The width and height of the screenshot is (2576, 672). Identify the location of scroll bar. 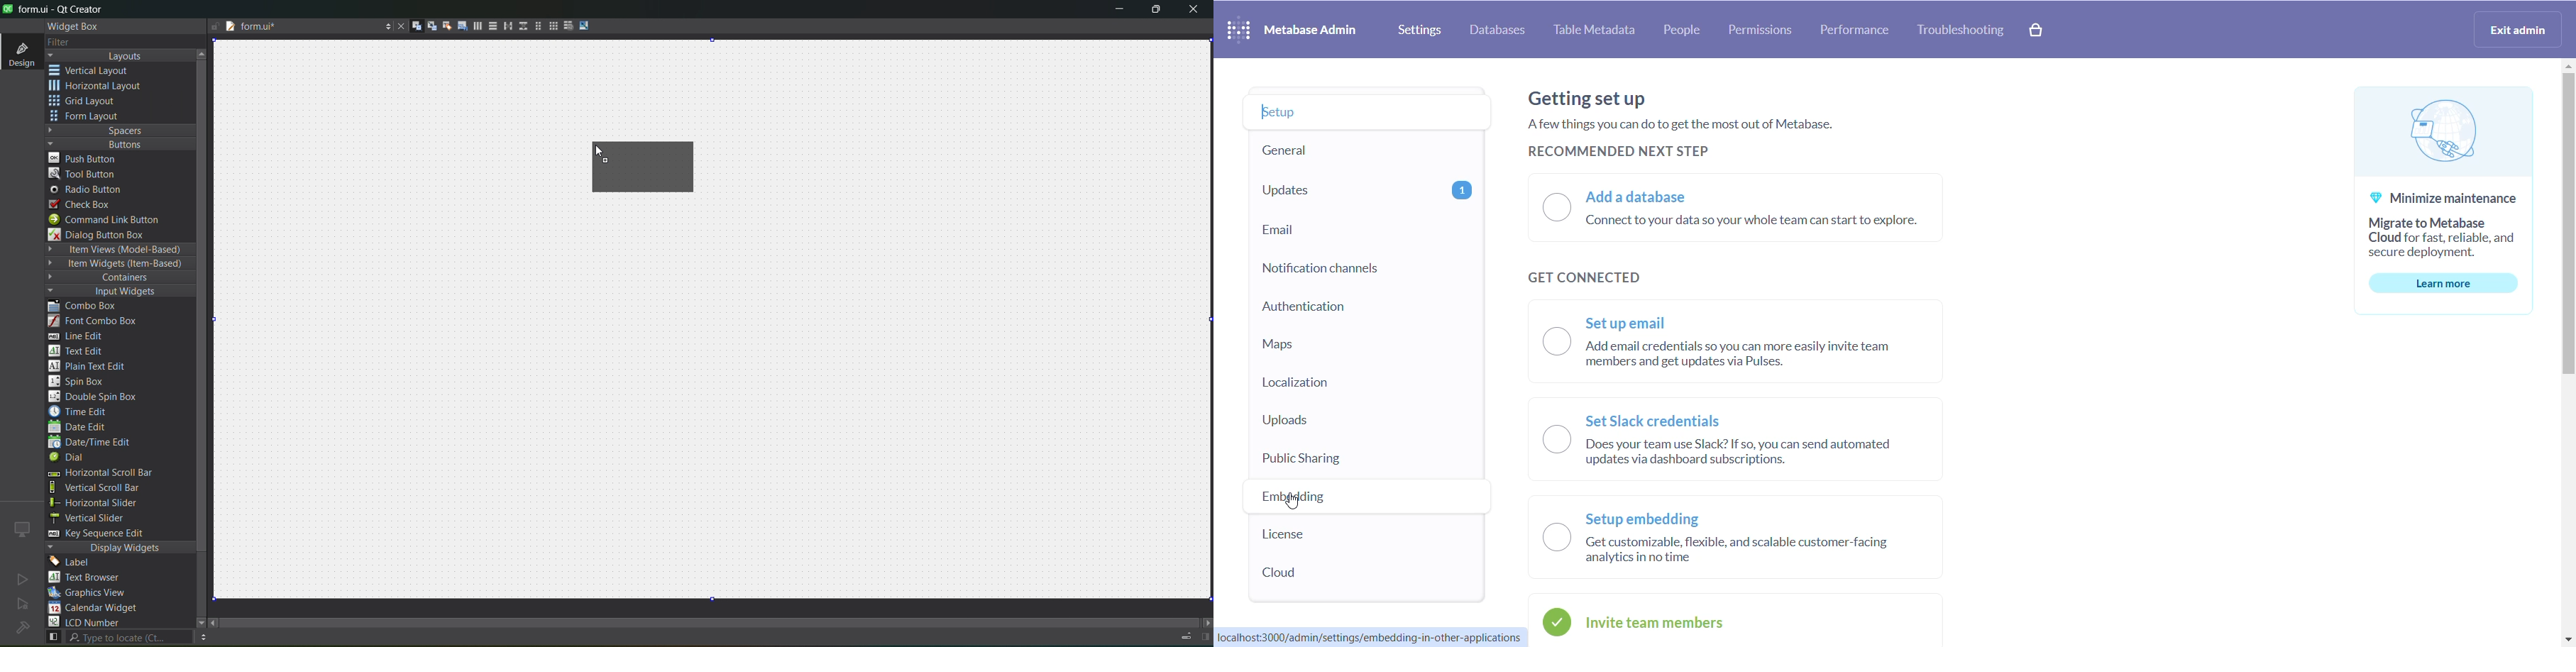
(719, 619).